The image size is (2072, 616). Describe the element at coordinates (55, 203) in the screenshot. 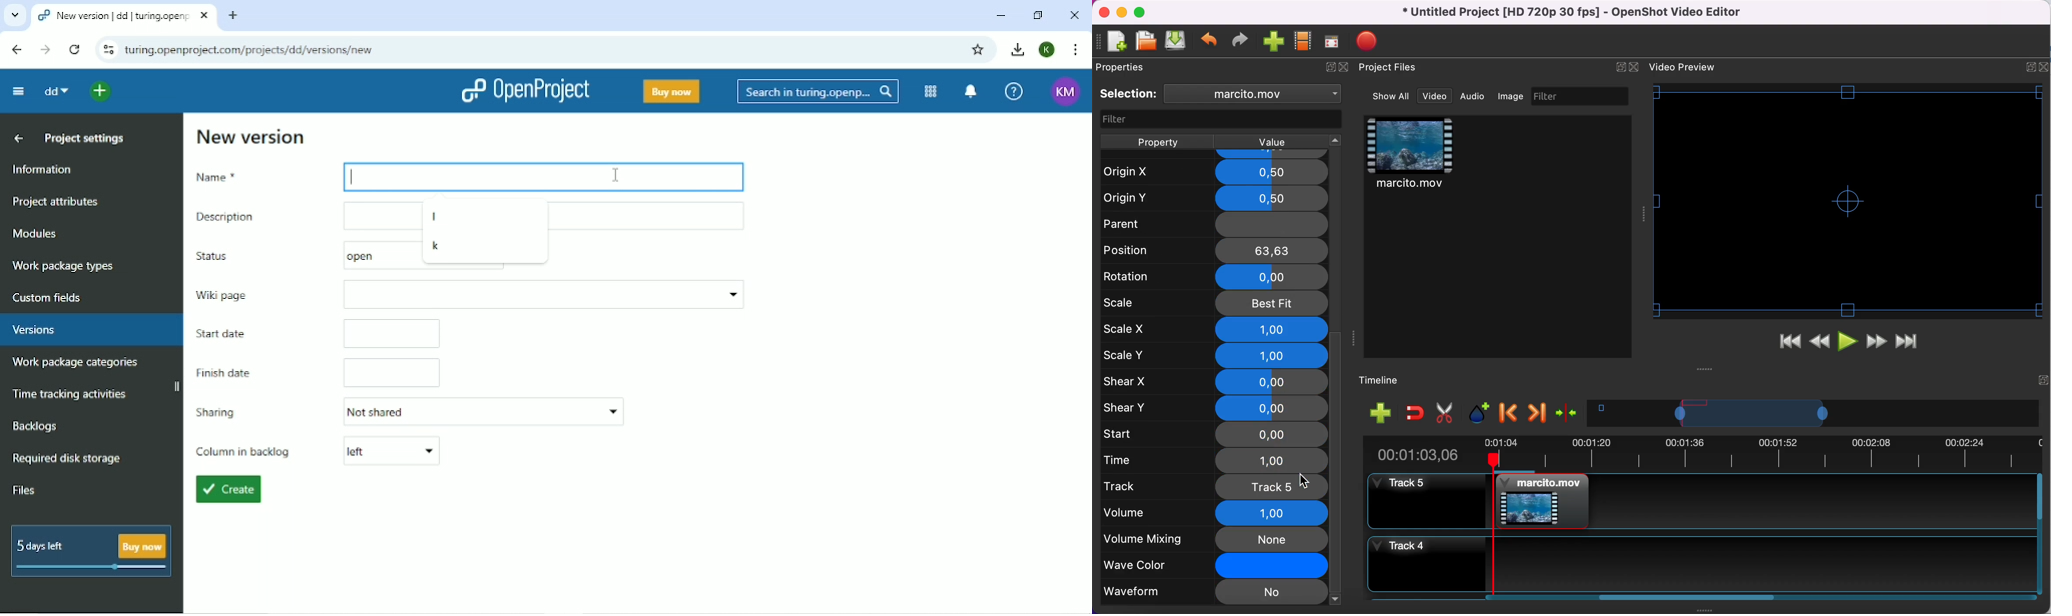

I see `Project attributes` at that location.